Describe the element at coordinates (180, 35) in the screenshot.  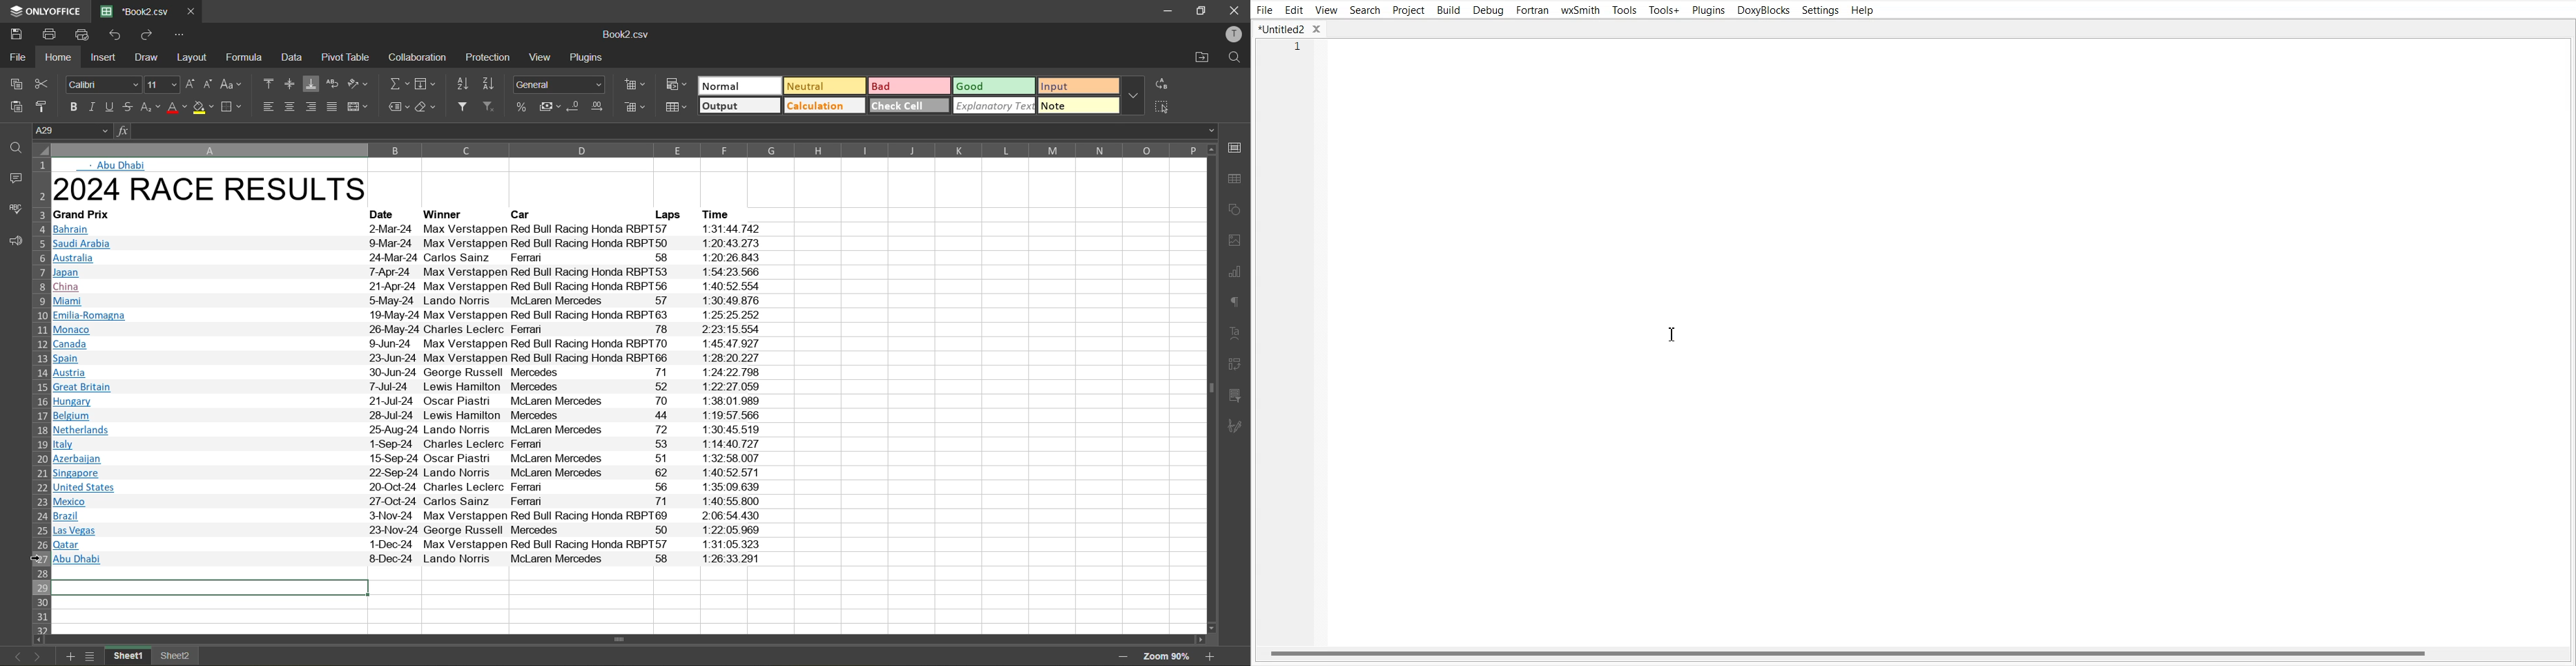
I see `options` at that location.